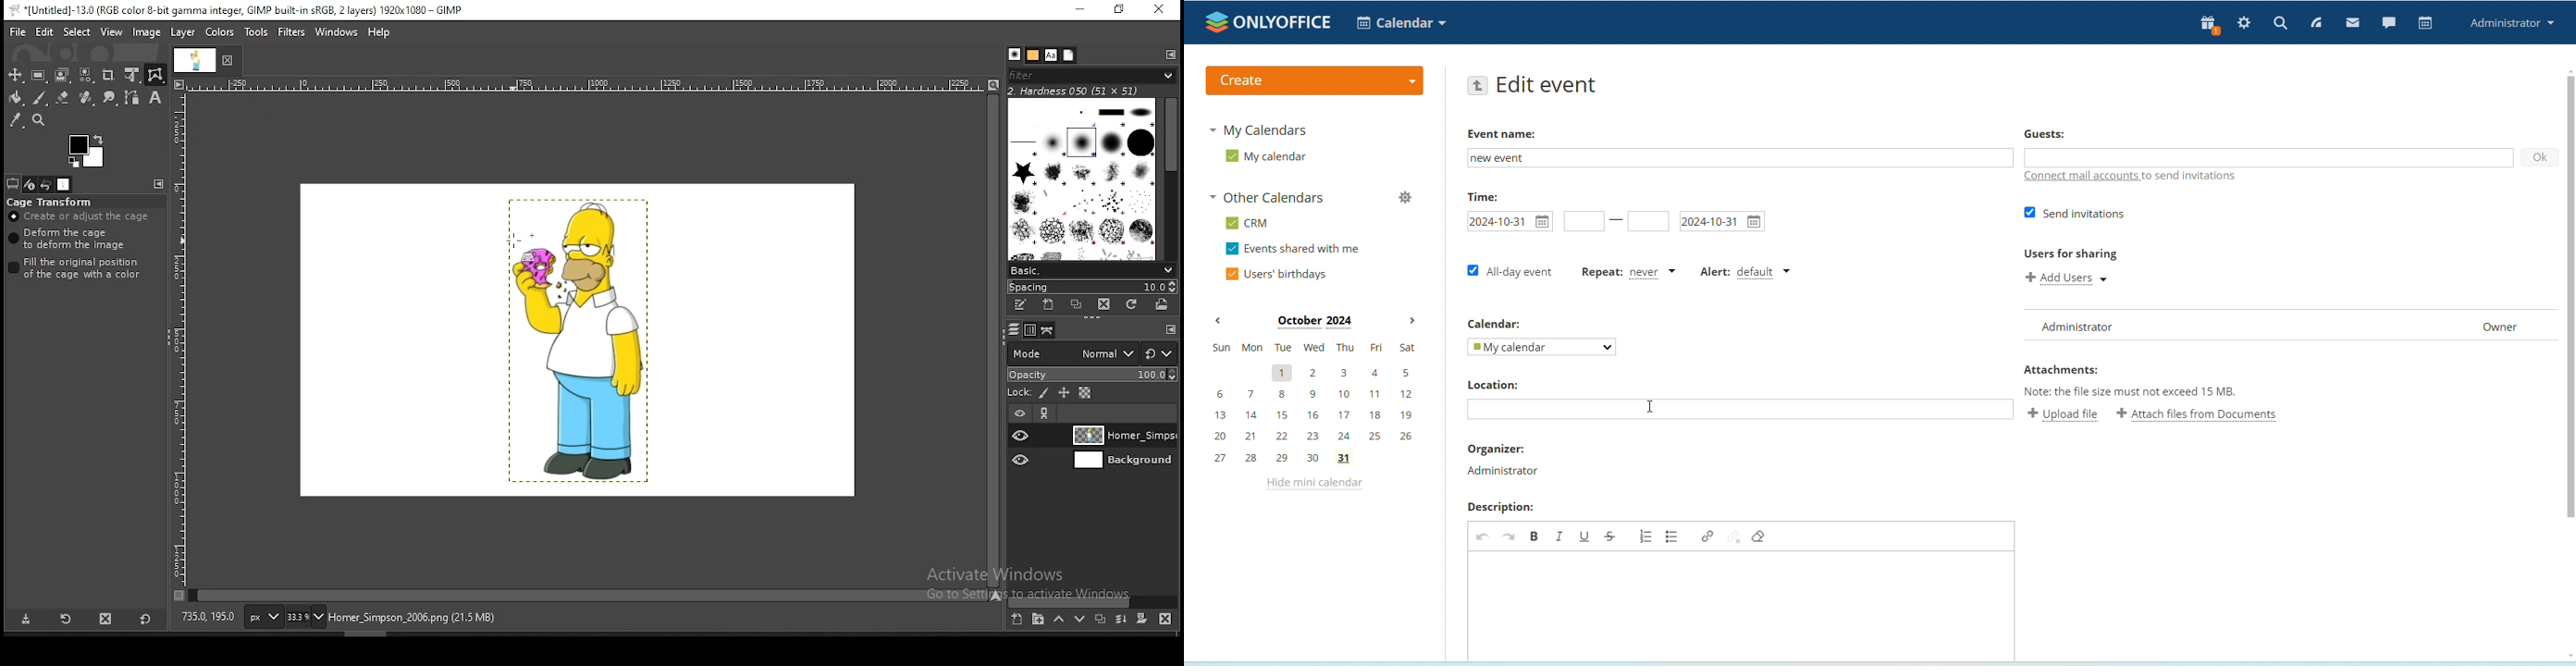  What do you see at coordinates (1019, 413) in the screenshot?
I see `layer on/off` at bounding box center [1019, 413].